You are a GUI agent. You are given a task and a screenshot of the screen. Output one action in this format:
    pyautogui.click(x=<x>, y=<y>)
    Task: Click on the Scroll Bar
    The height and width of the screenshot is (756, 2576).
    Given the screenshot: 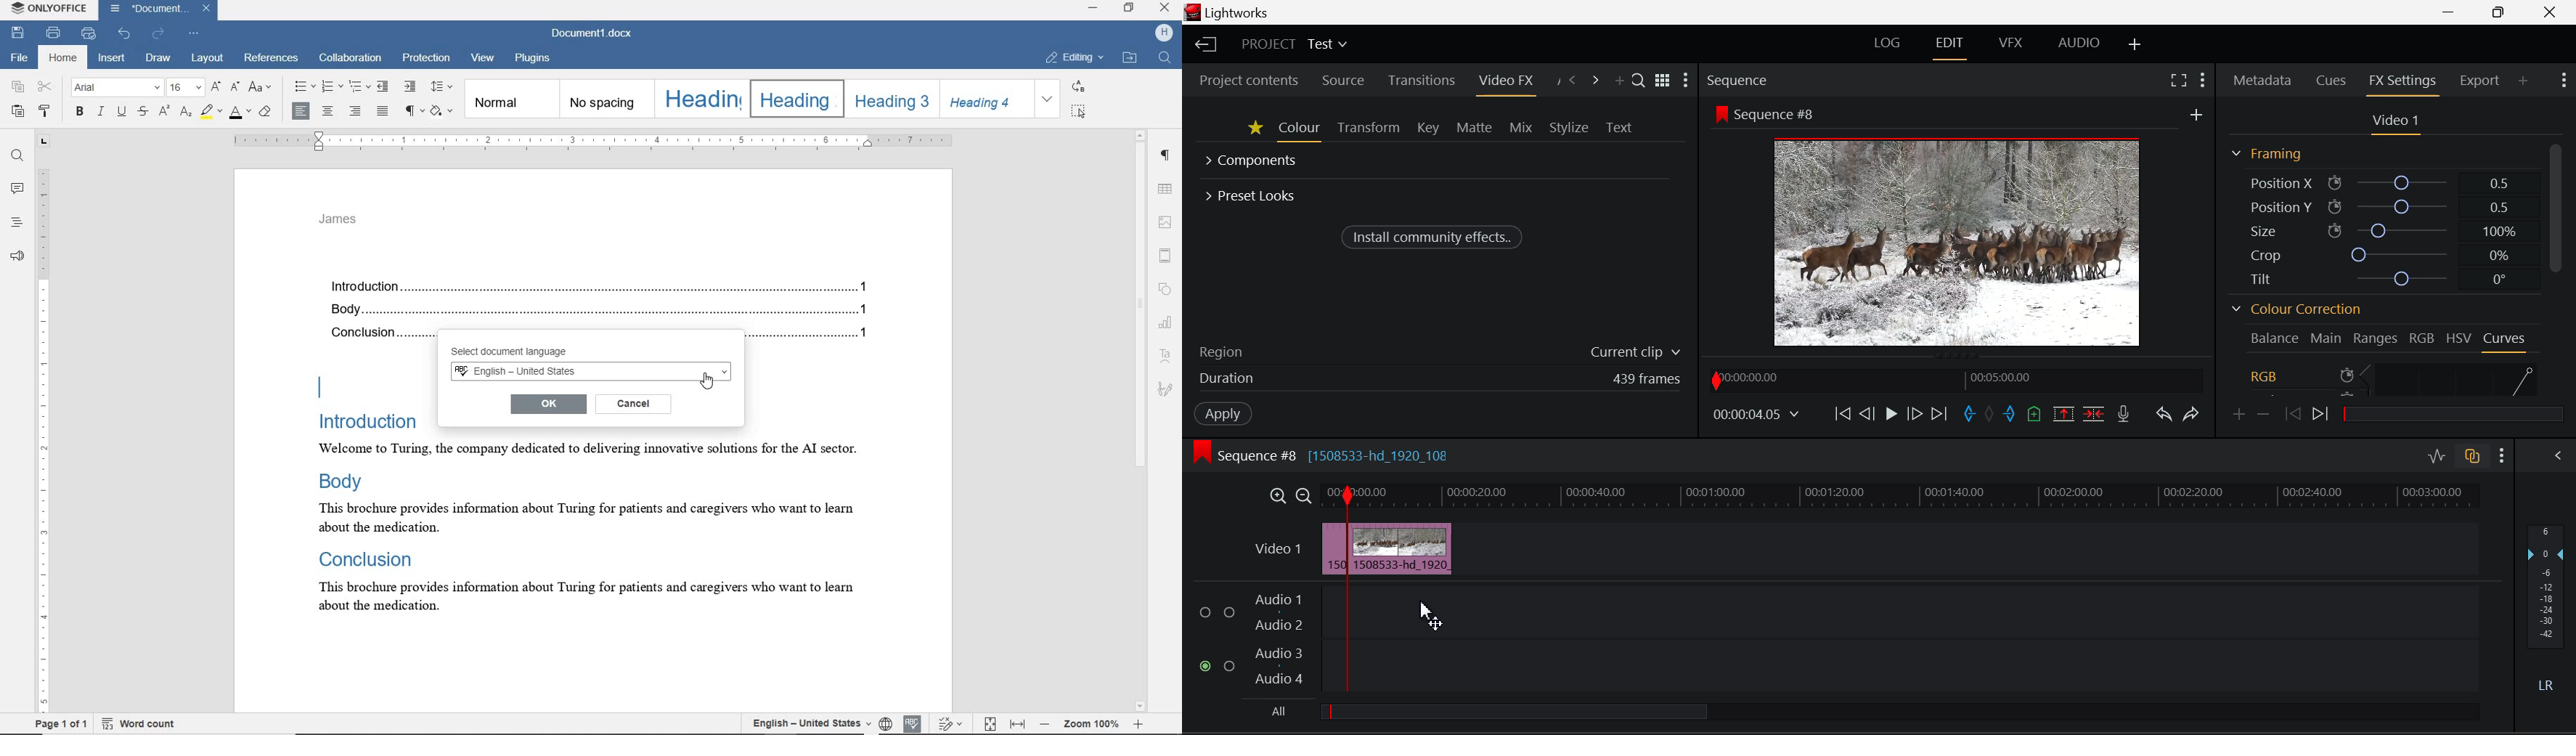 What is the action you would take?
    pyautogui.click(x=2559, y=271)
    